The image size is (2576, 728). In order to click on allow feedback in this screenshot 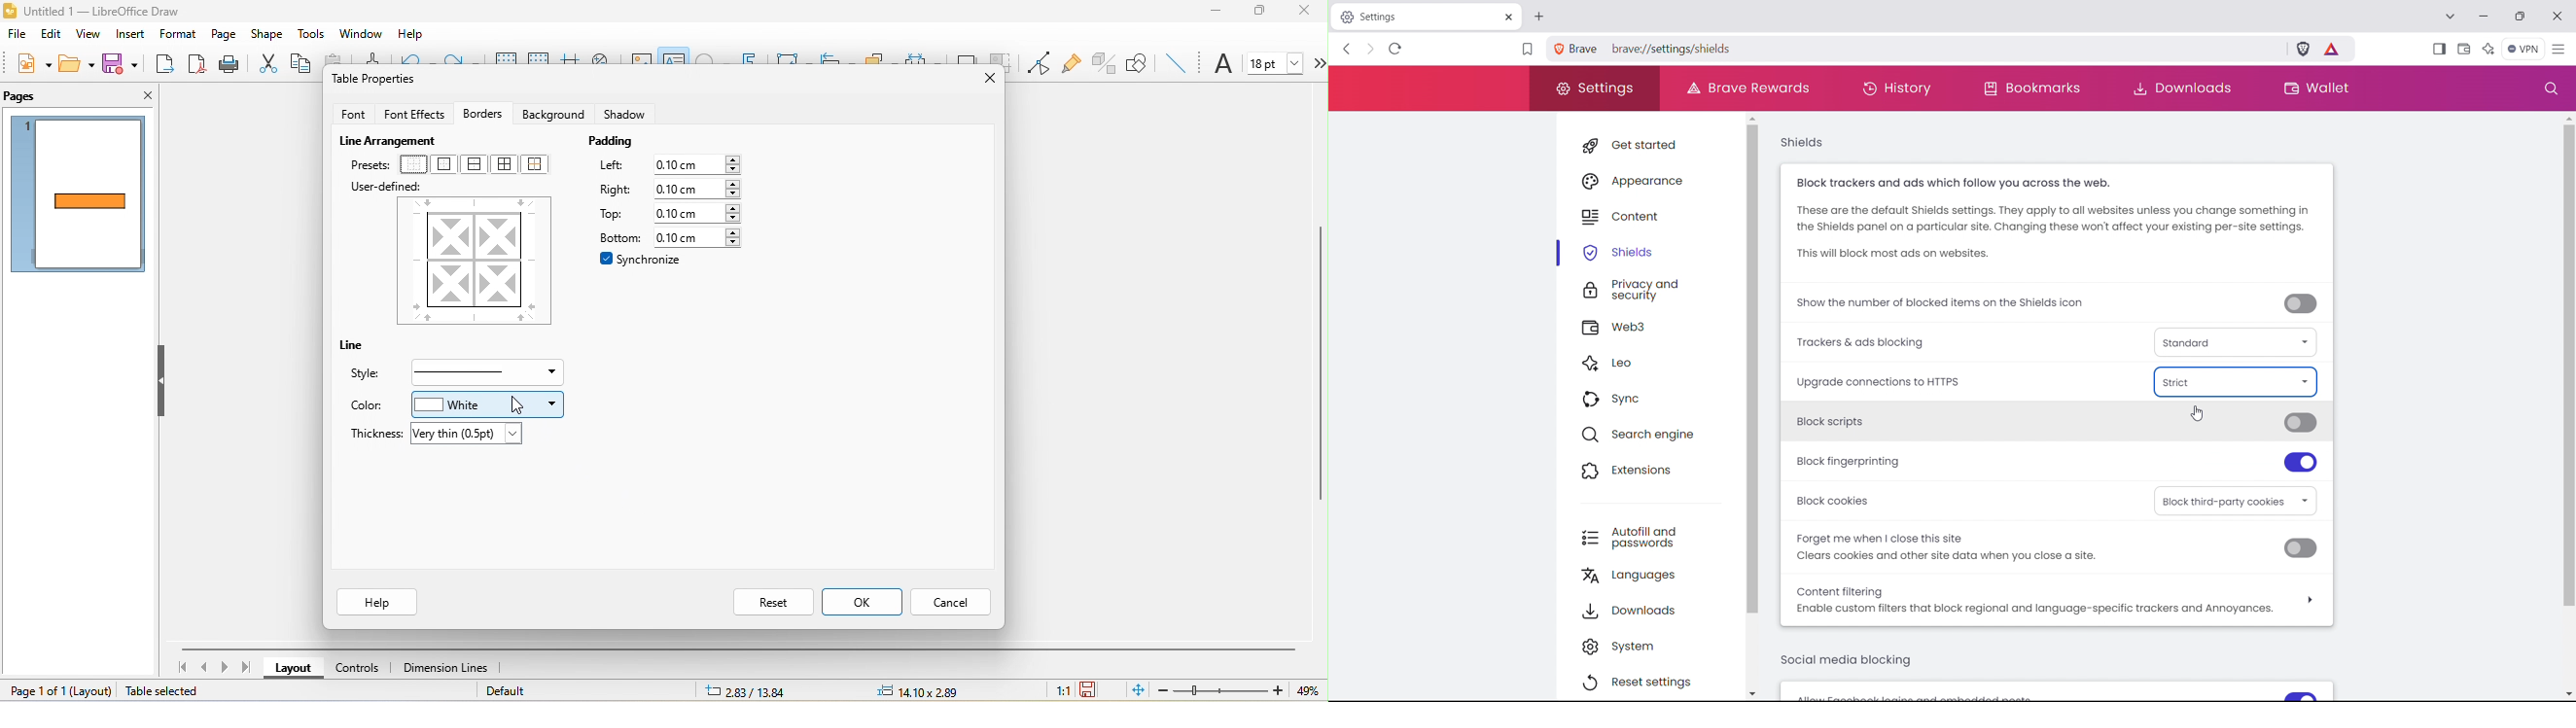, I will do `click(2060, 692)`.